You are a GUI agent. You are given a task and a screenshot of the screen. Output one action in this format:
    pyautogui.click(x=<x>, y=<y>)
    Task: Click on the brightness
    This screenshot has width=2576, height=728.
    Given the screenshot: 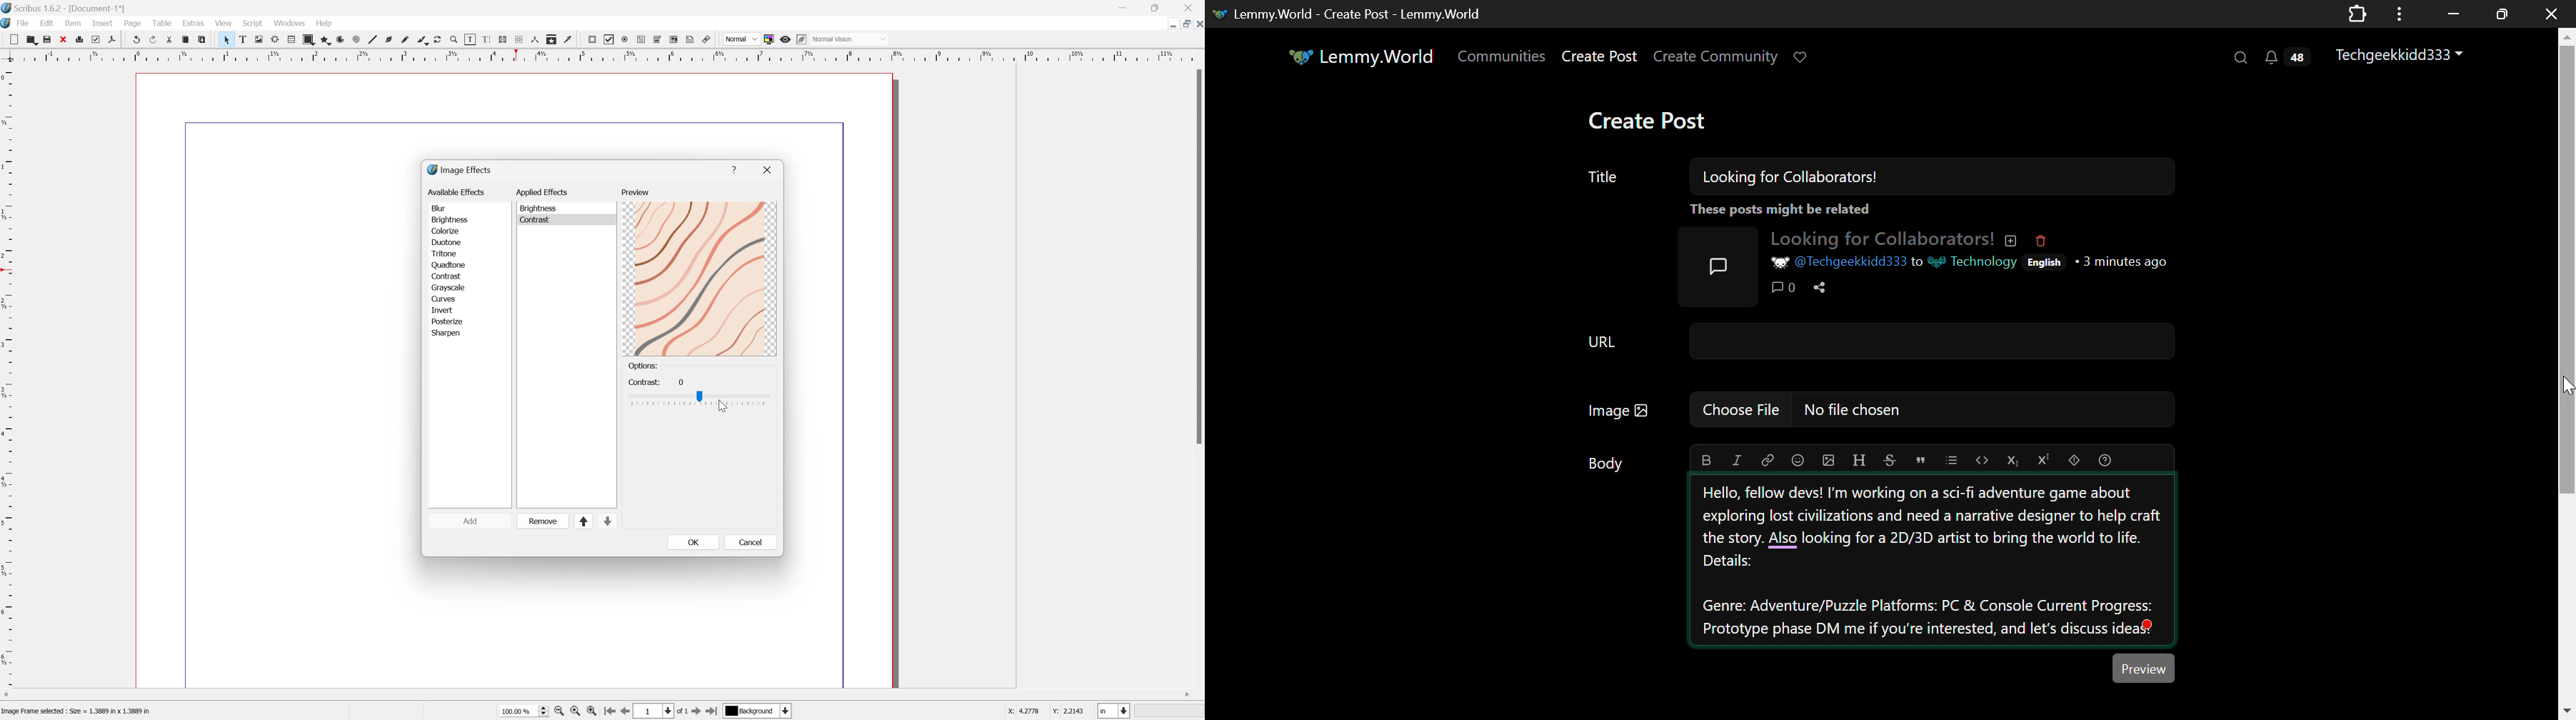 What is the action you would take?
    pyautogui.click(x=450, y=219)
    